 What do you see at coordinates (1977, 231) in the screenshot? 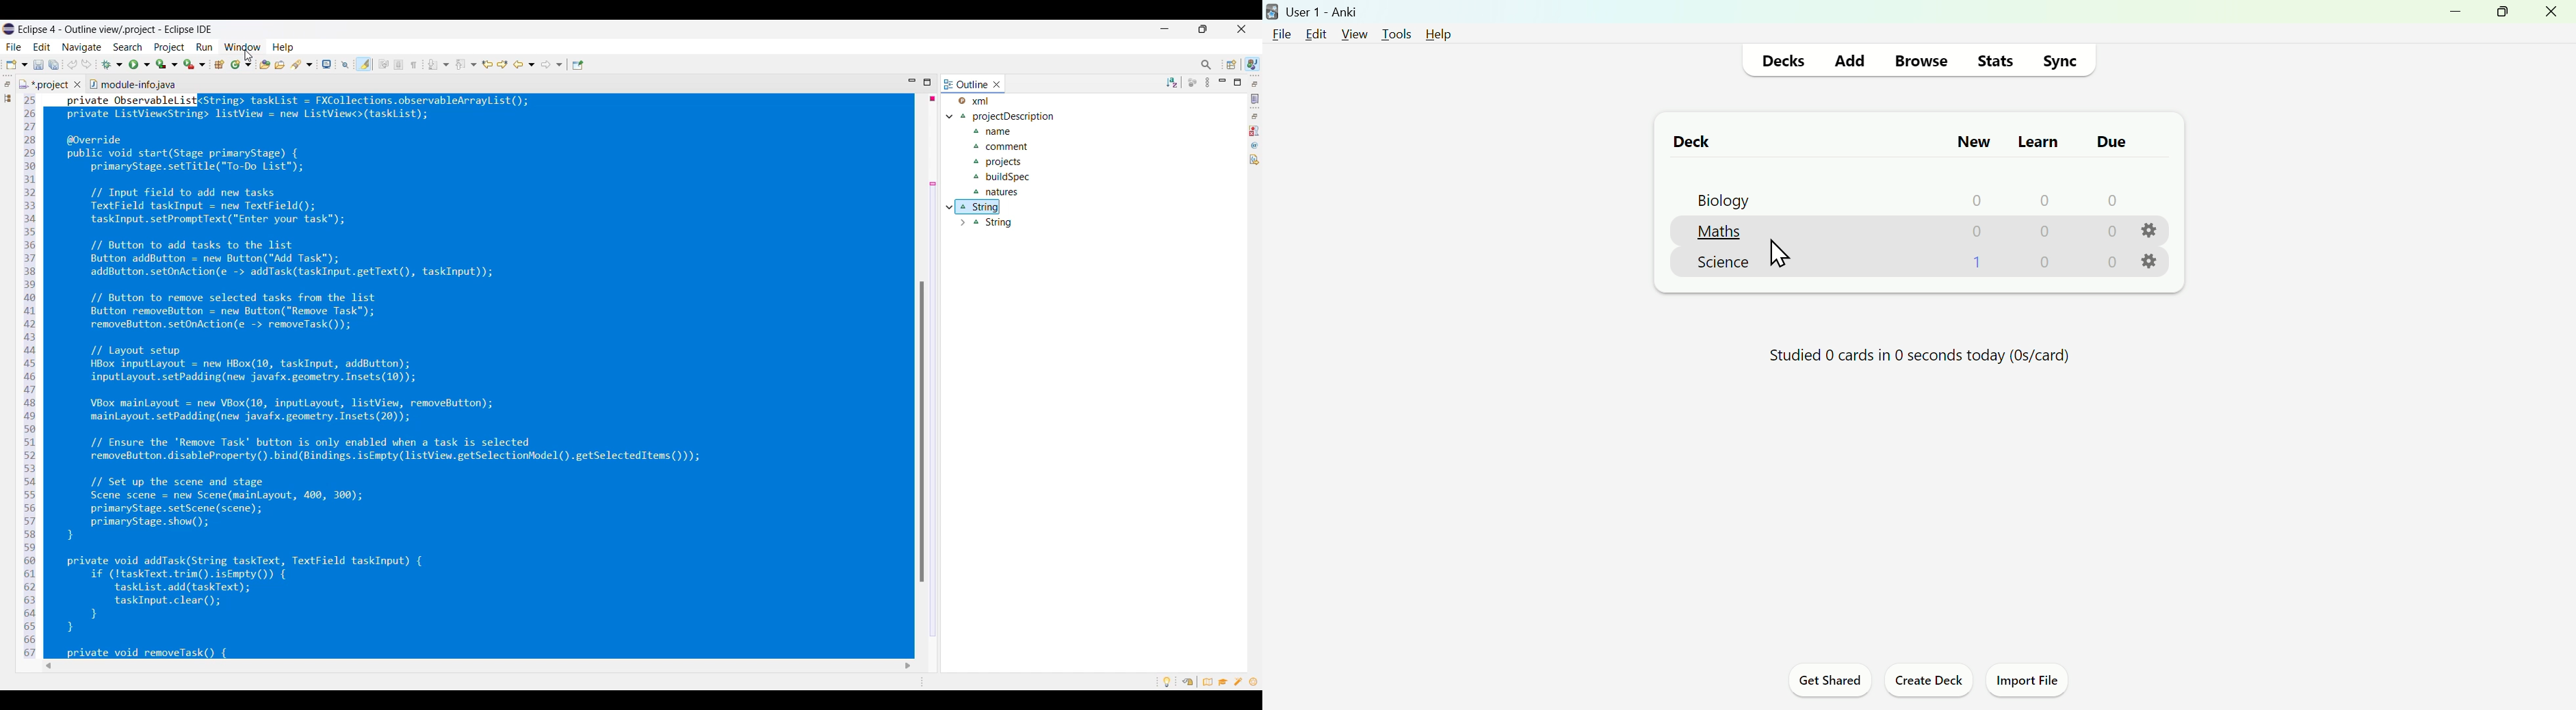
I see `0` at bounding box center [1977, 231].